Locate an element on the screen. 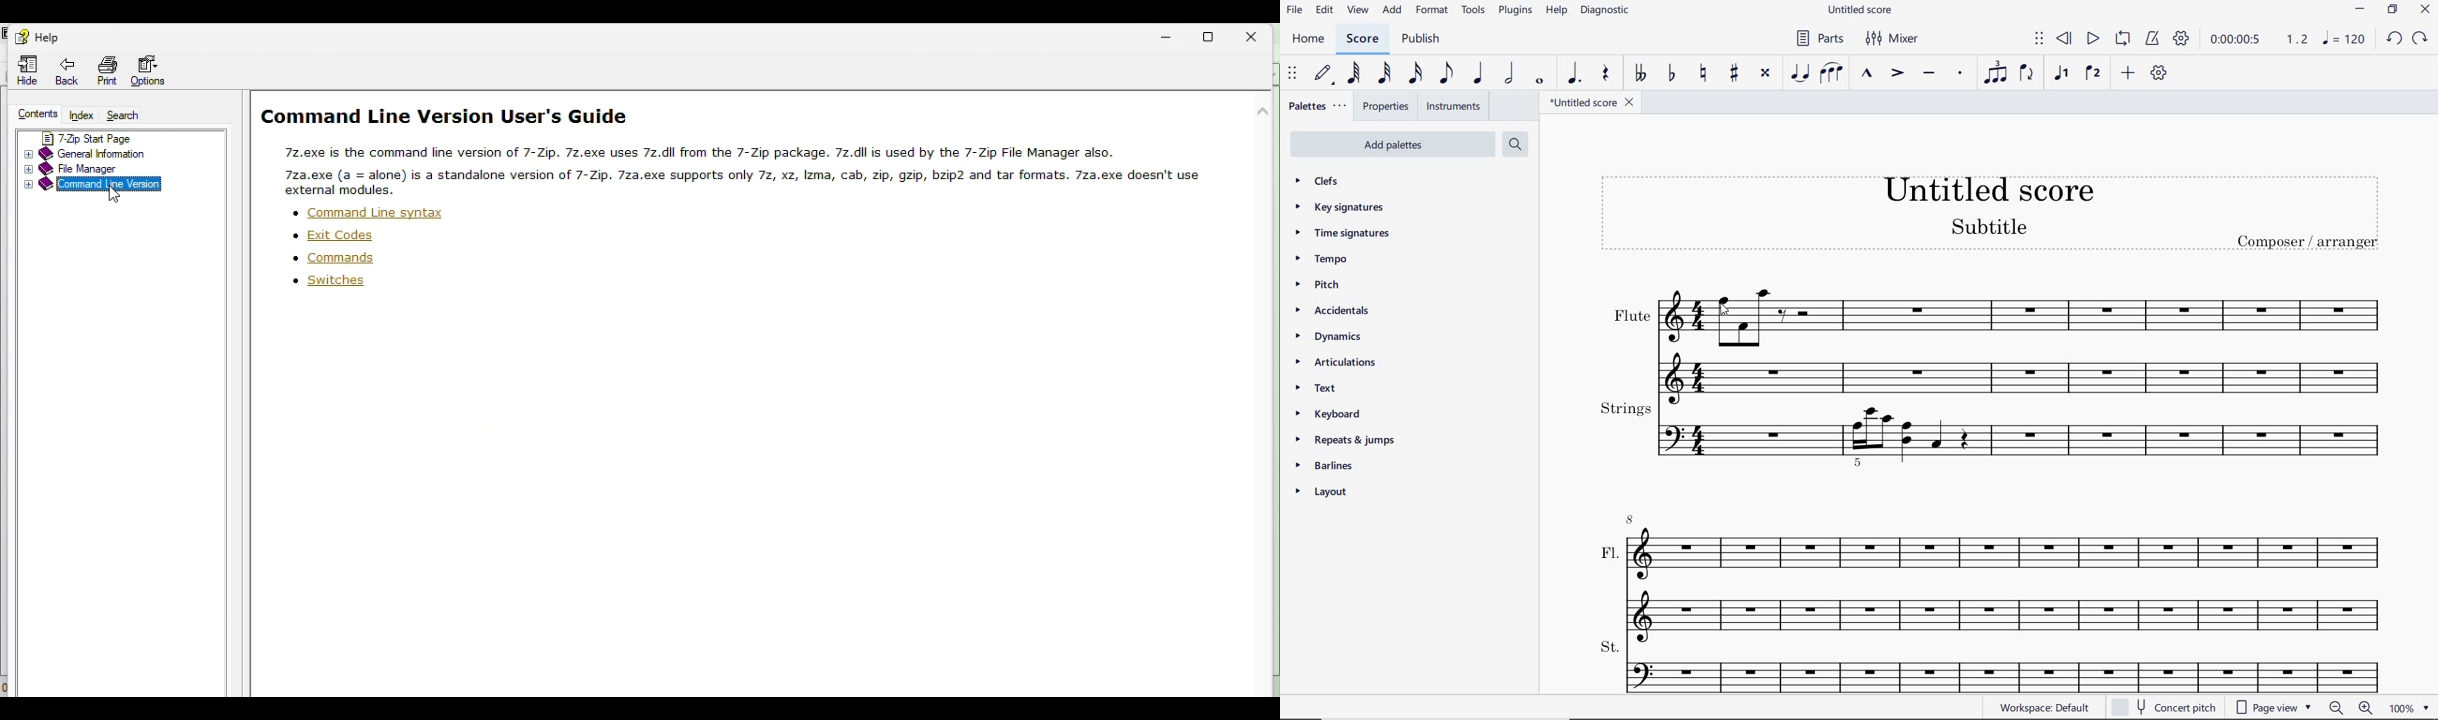 The width and height of the screenshot is (2464, 728). PROPERTIES is located at coordinates (1388, 105).